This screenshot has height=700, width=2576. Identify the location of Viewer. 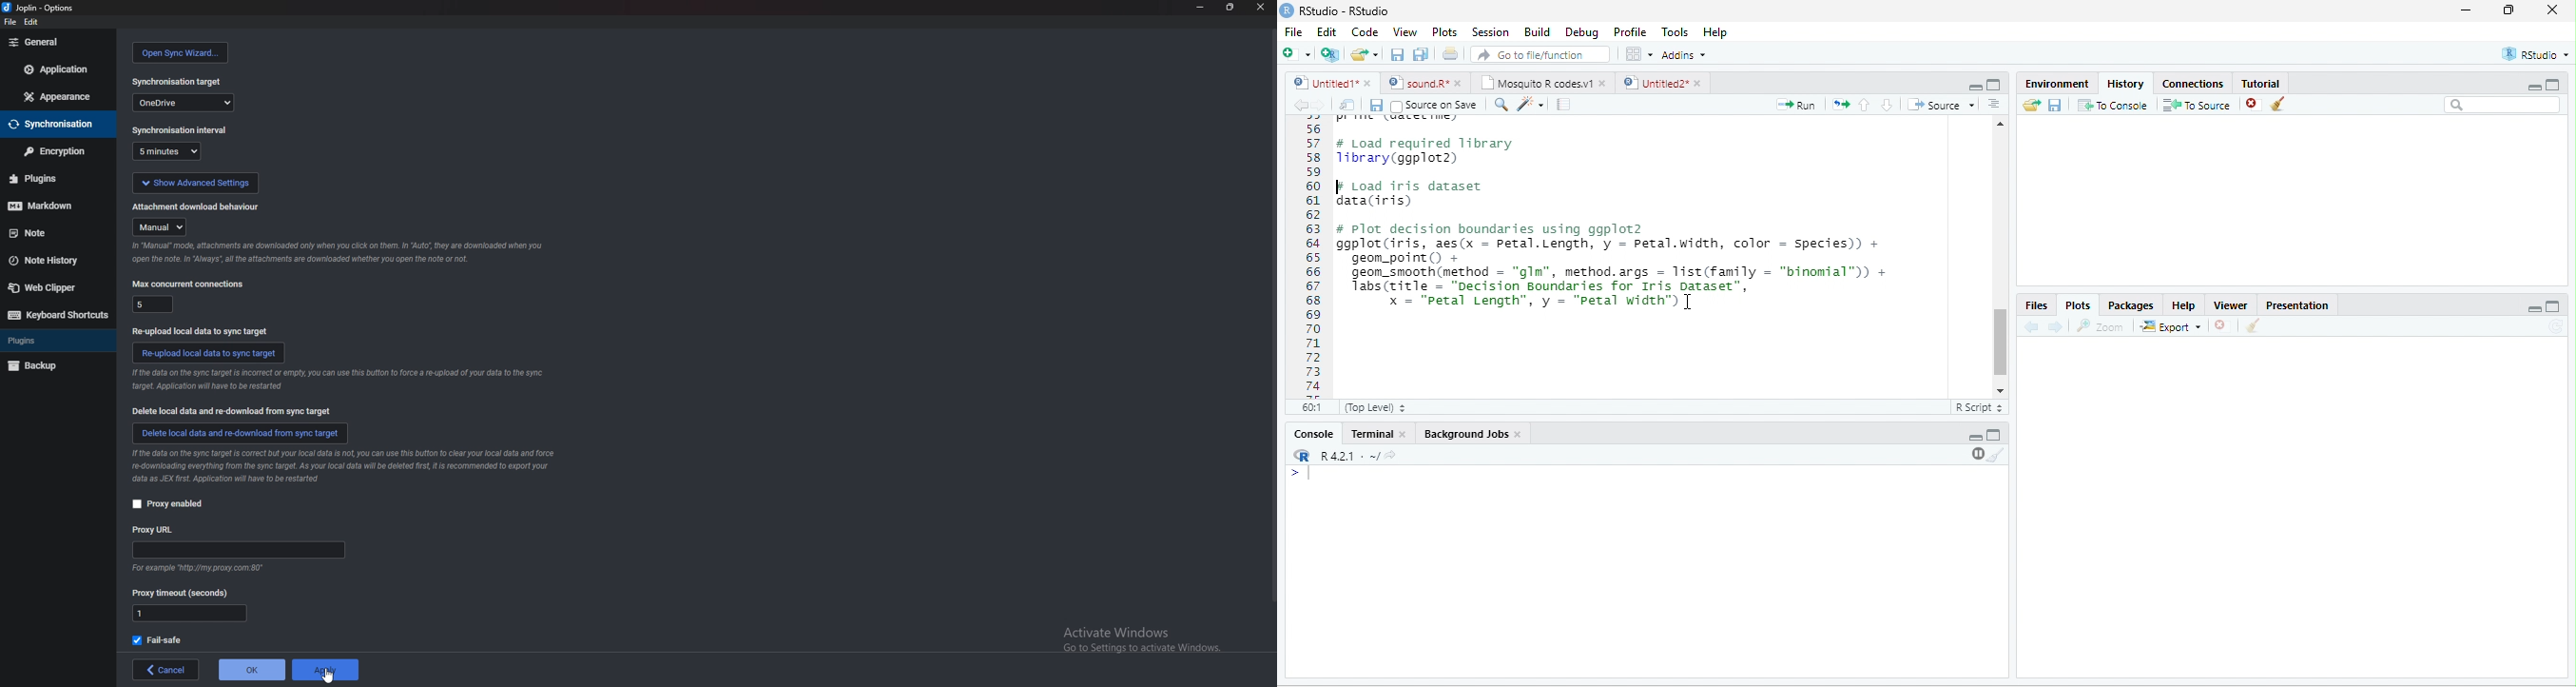
(2231, 305).